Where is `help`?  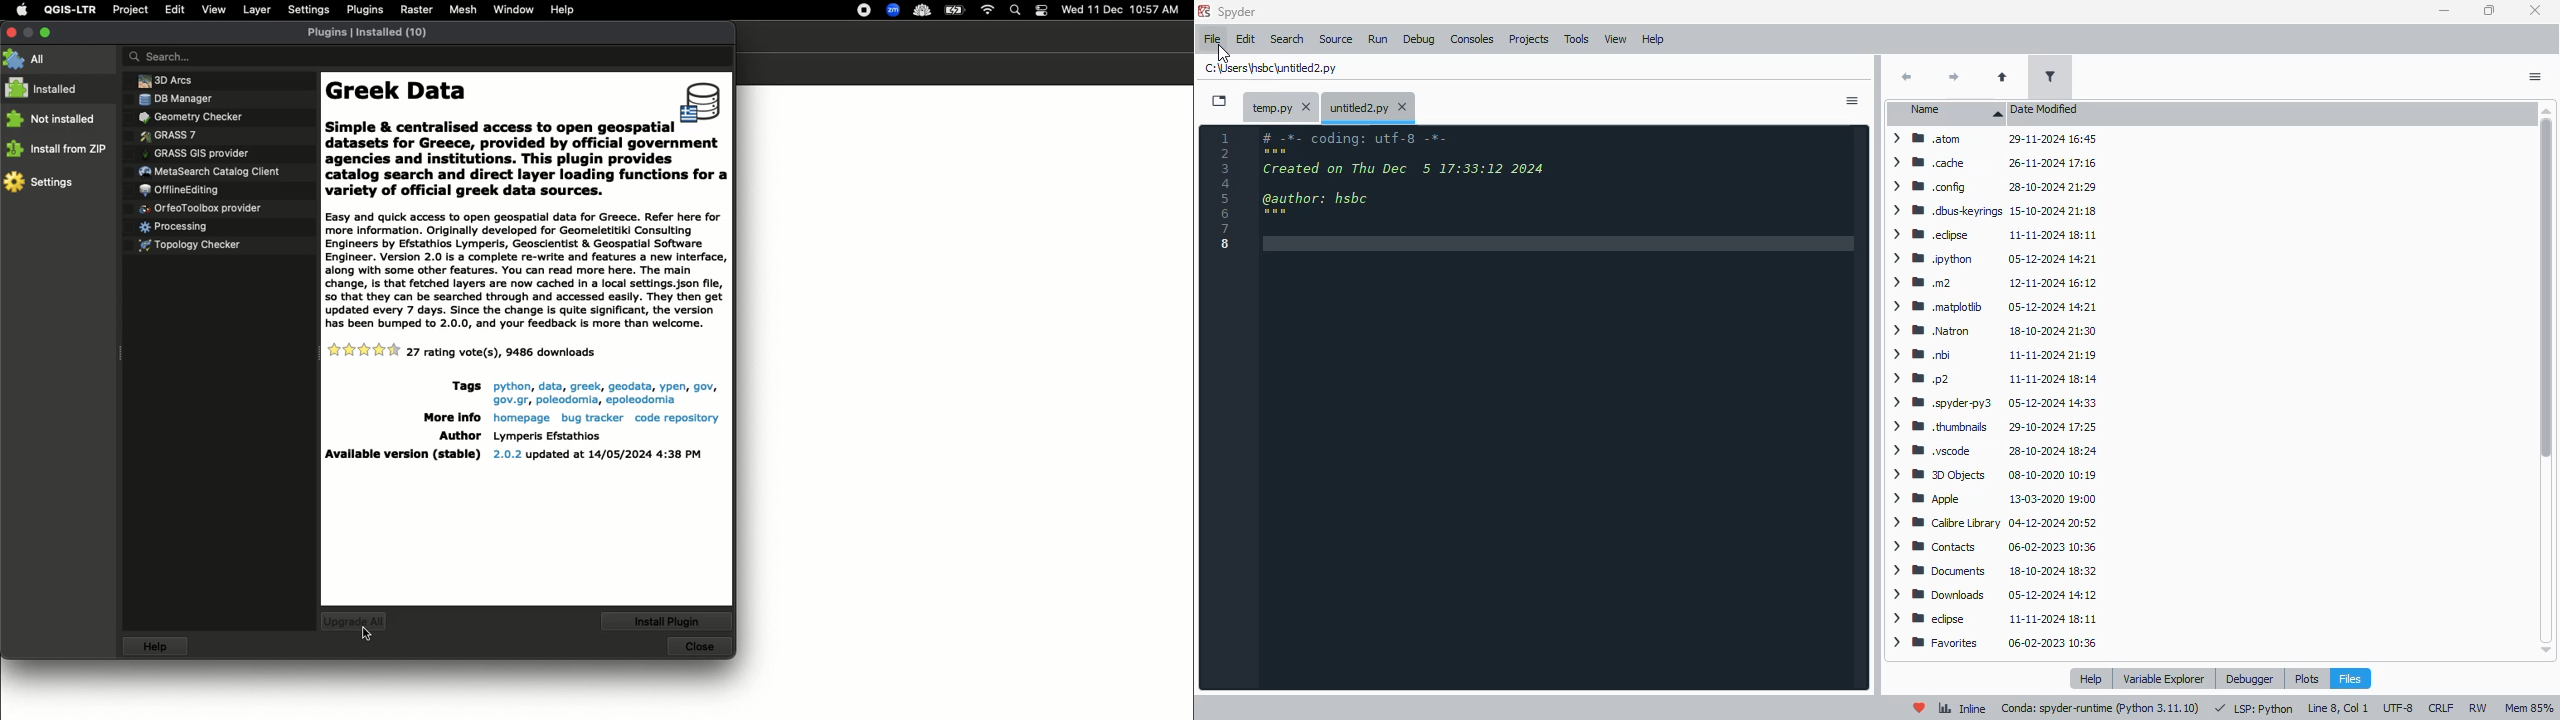
help is located at coordinates (1652, 39).